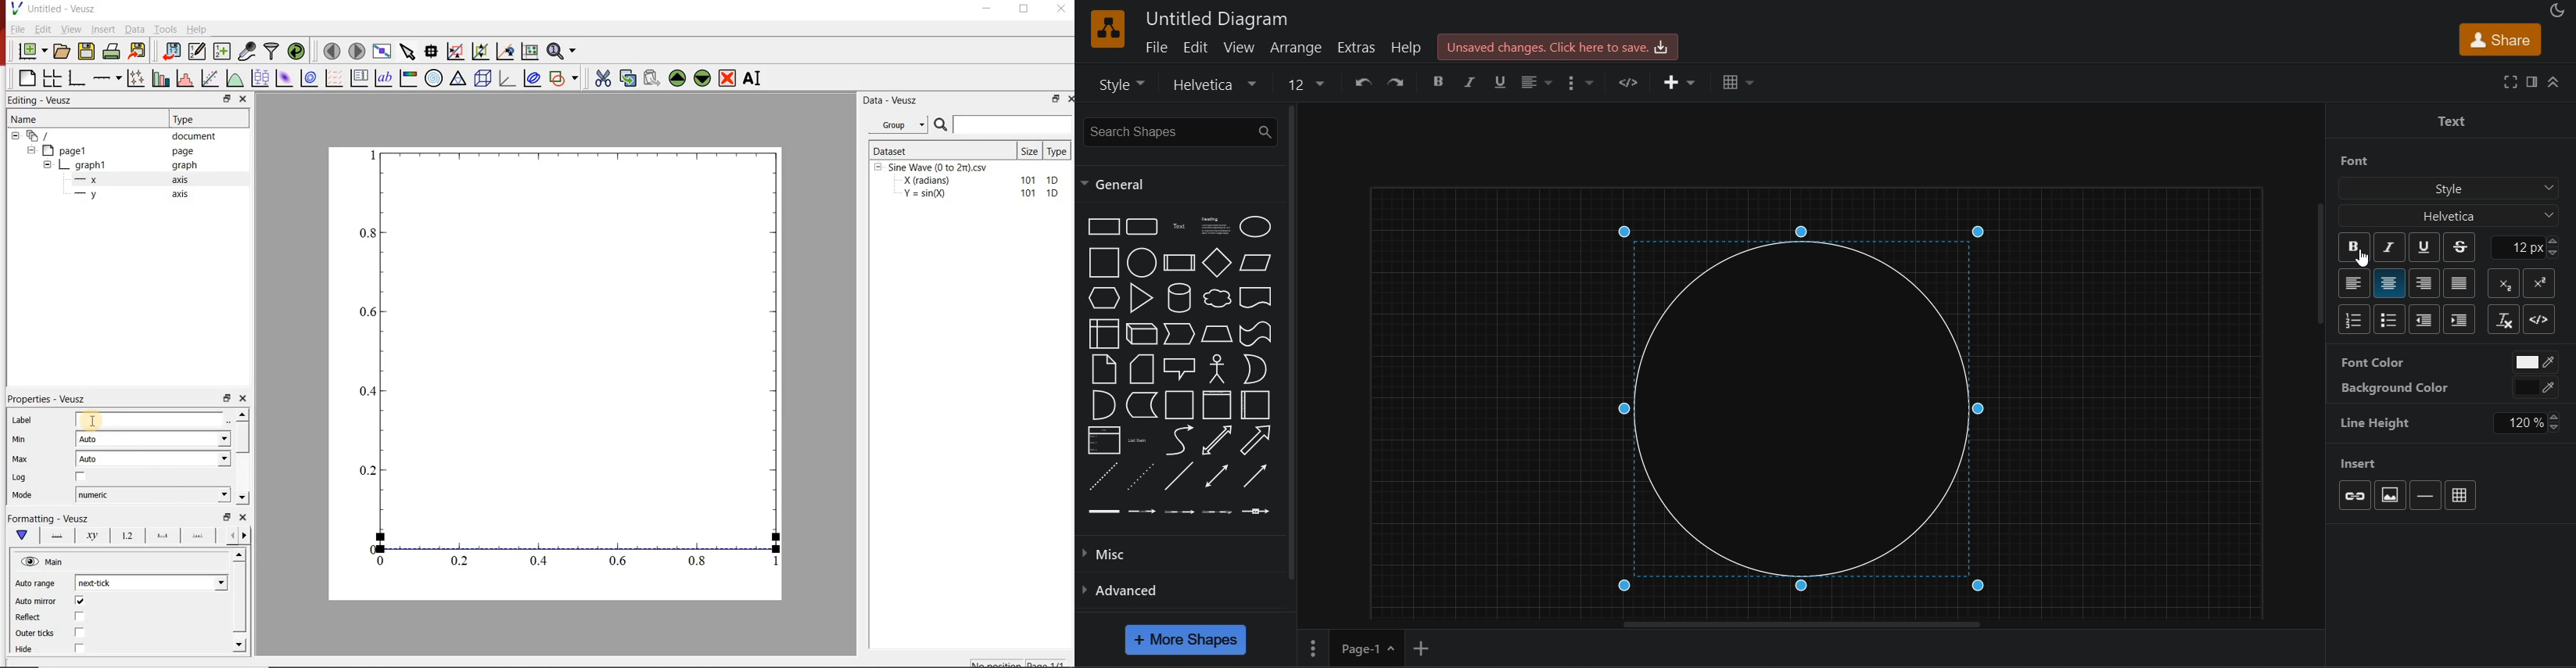  I want to click on triangle, so click(1144, 298).